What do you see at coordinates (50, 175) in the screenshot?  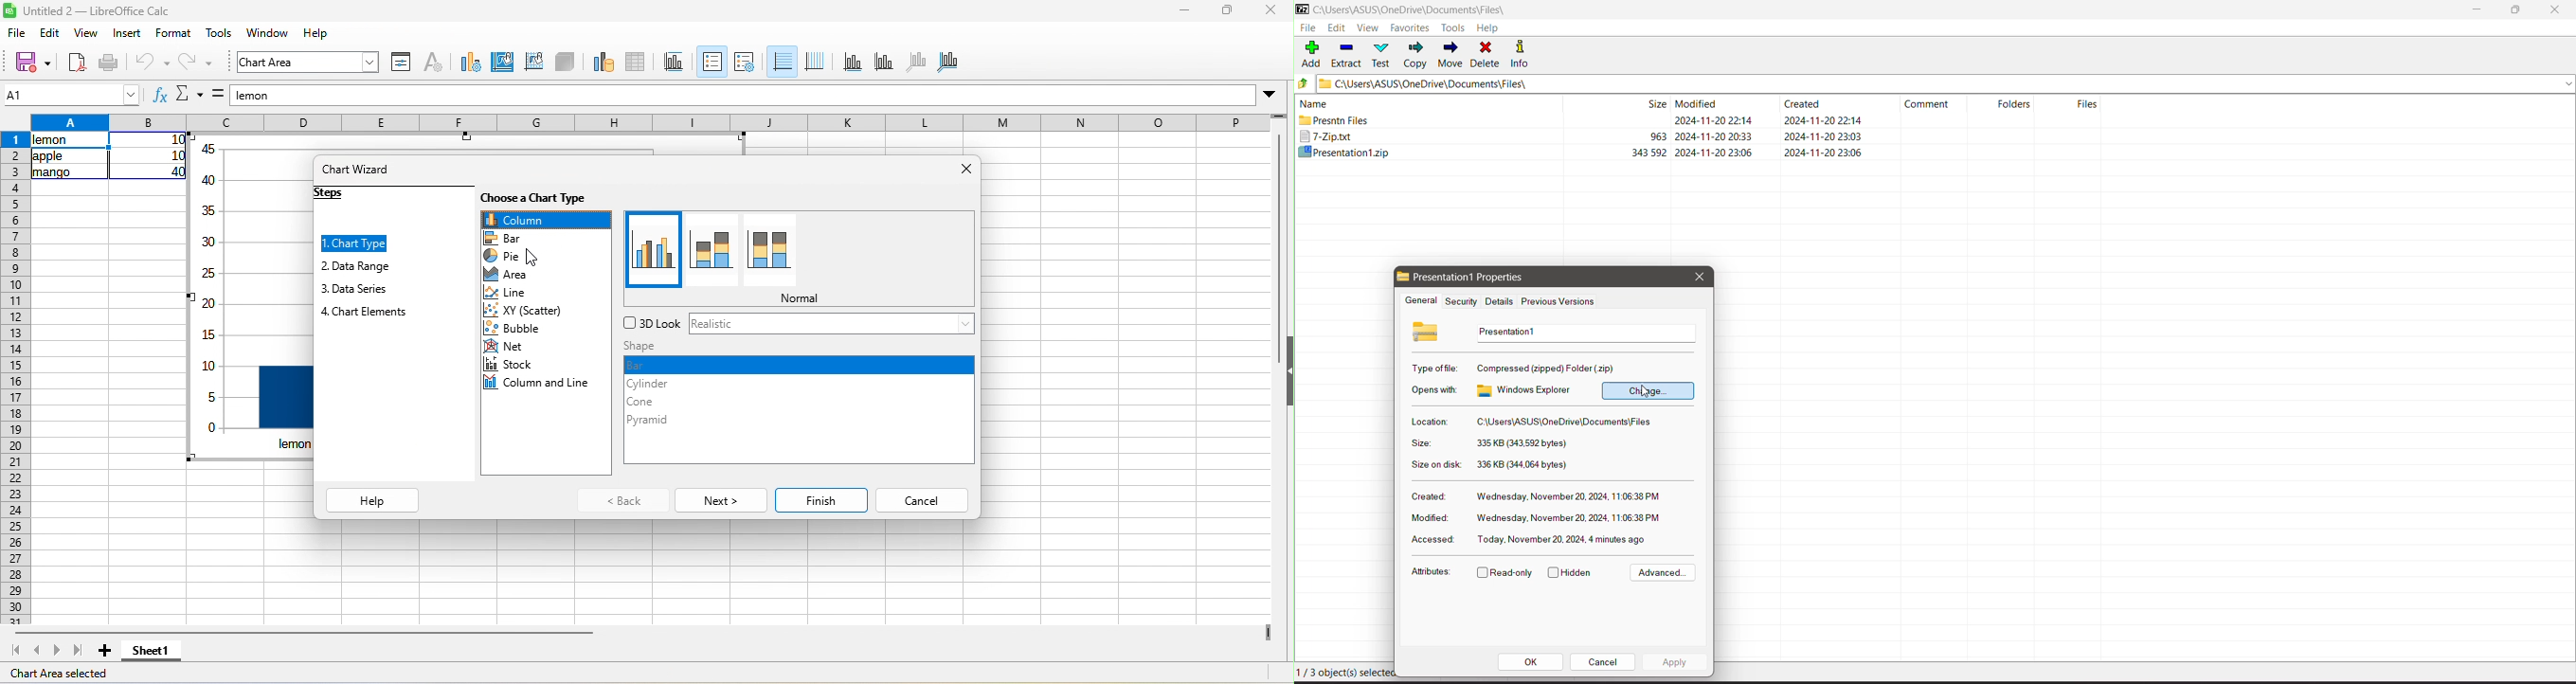 I see `mango` at bounding box center [50, 175].